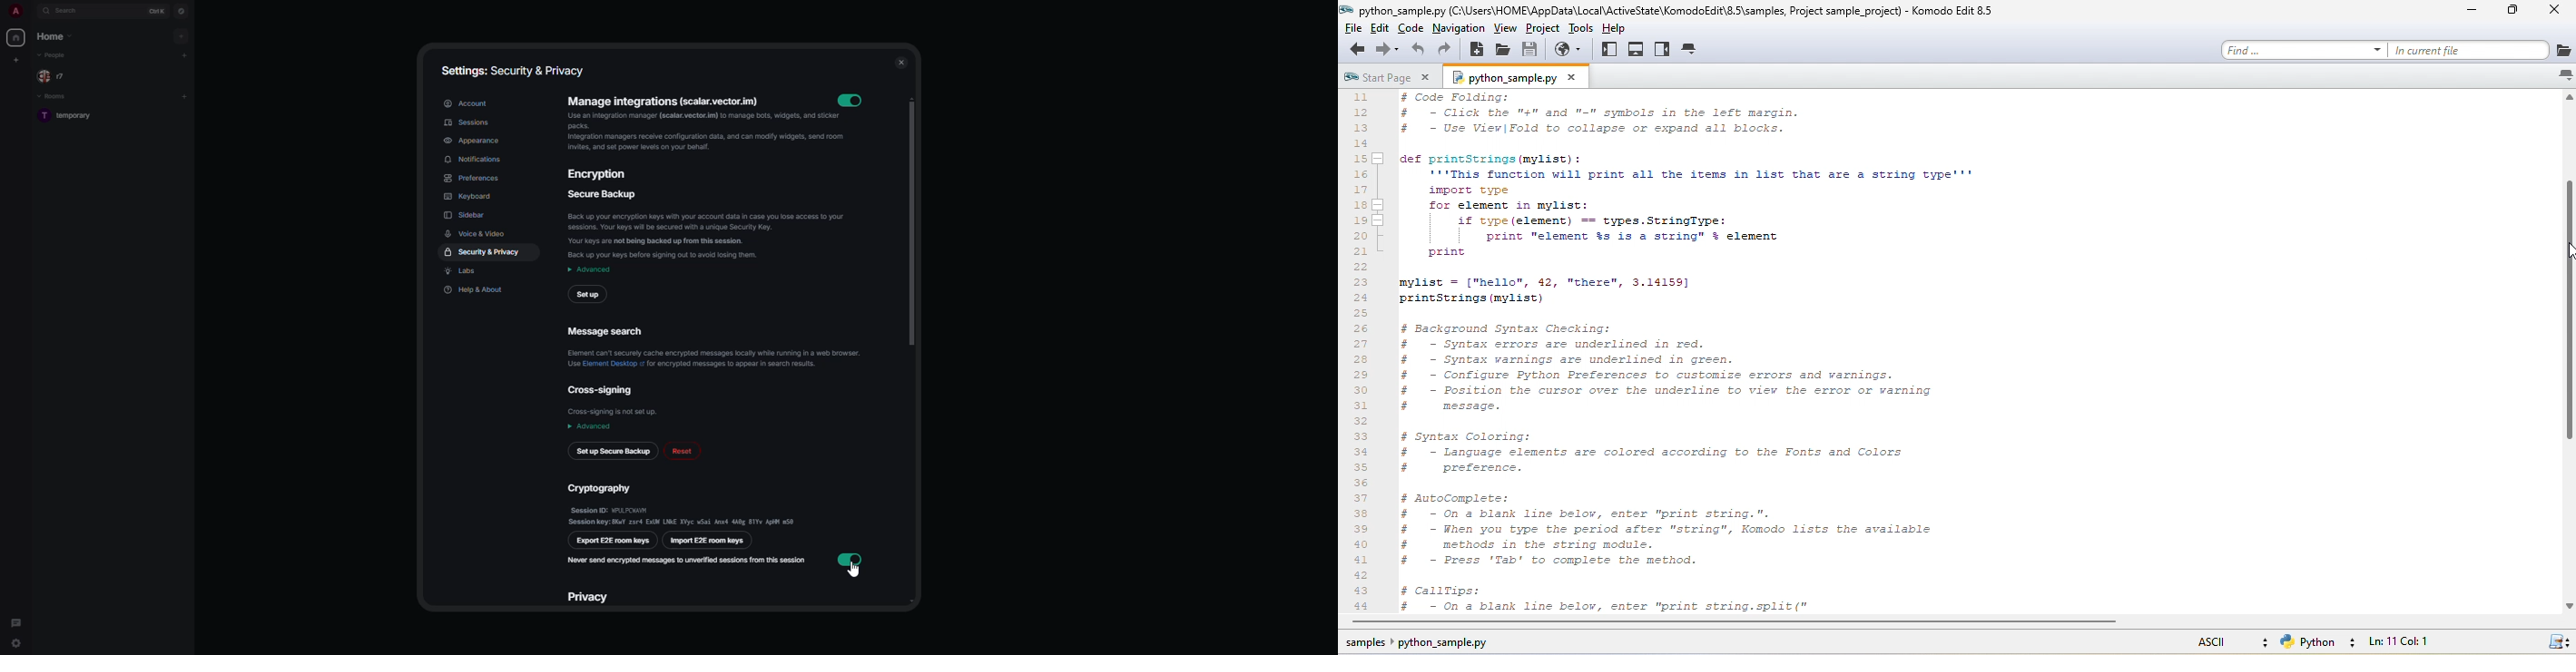 The height and width of the screenshot is (672, 2576). I want to click on cursor, so click(855, 571).